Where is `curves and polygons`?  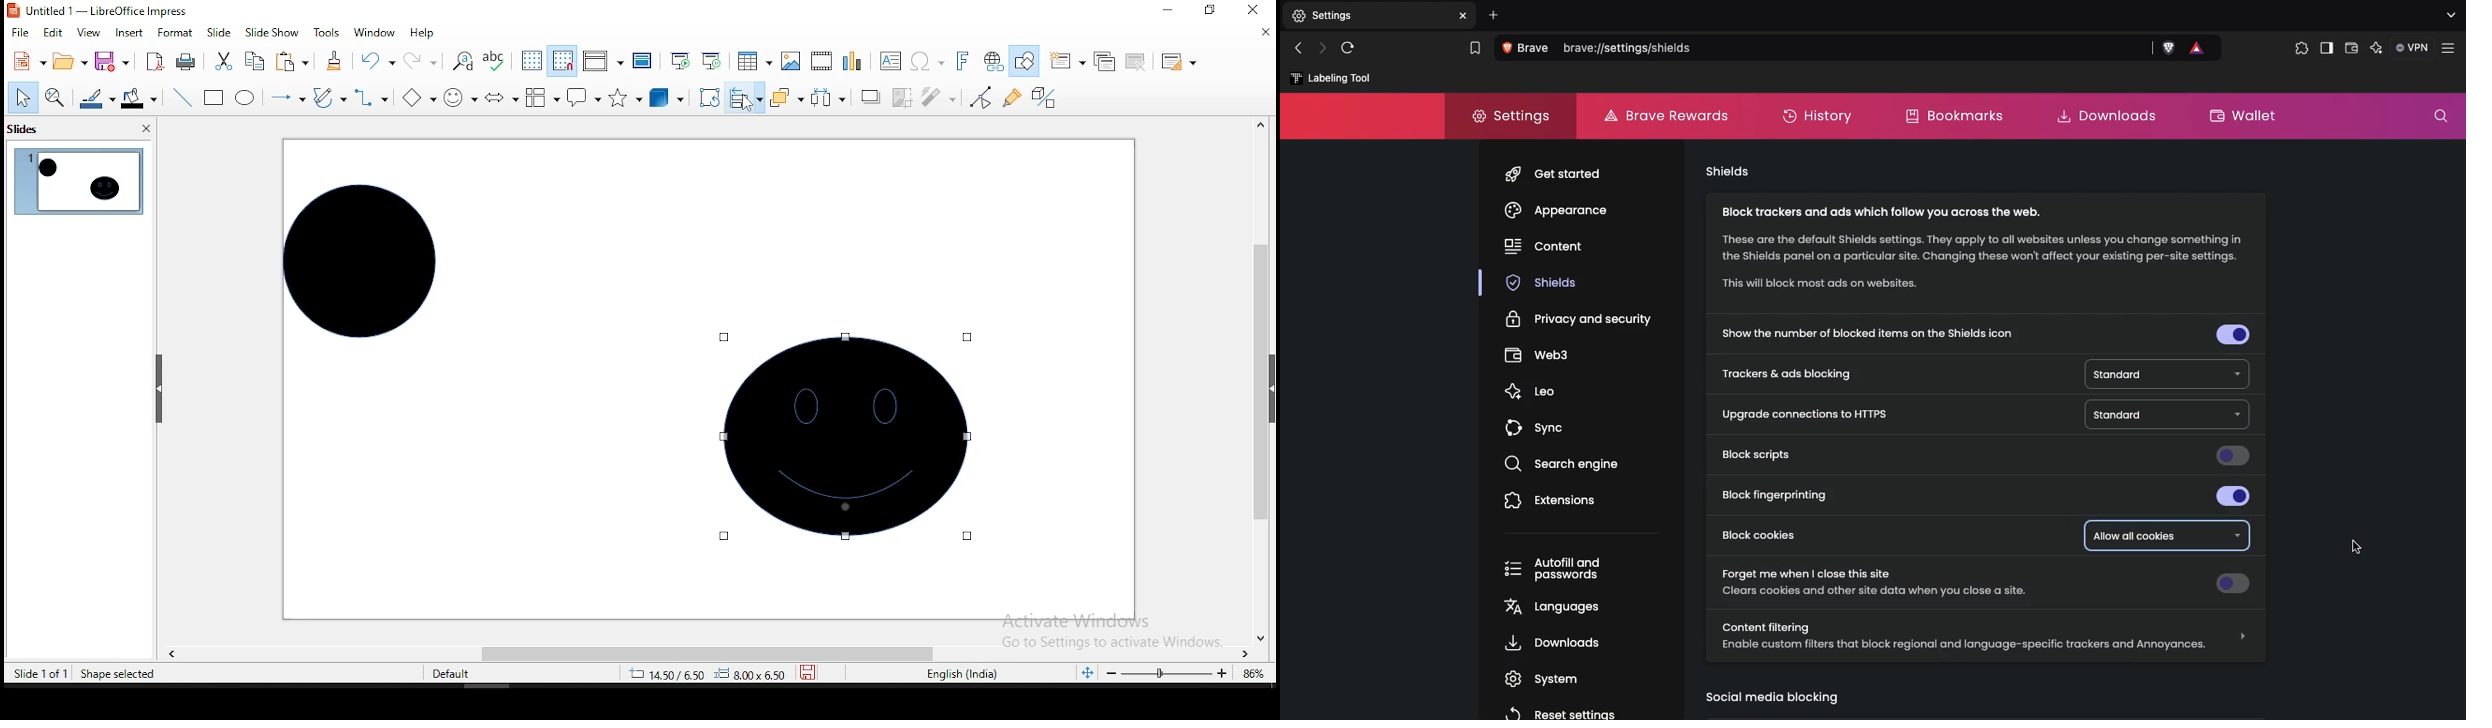 curves and polygons is located at coordinates (330, 96).